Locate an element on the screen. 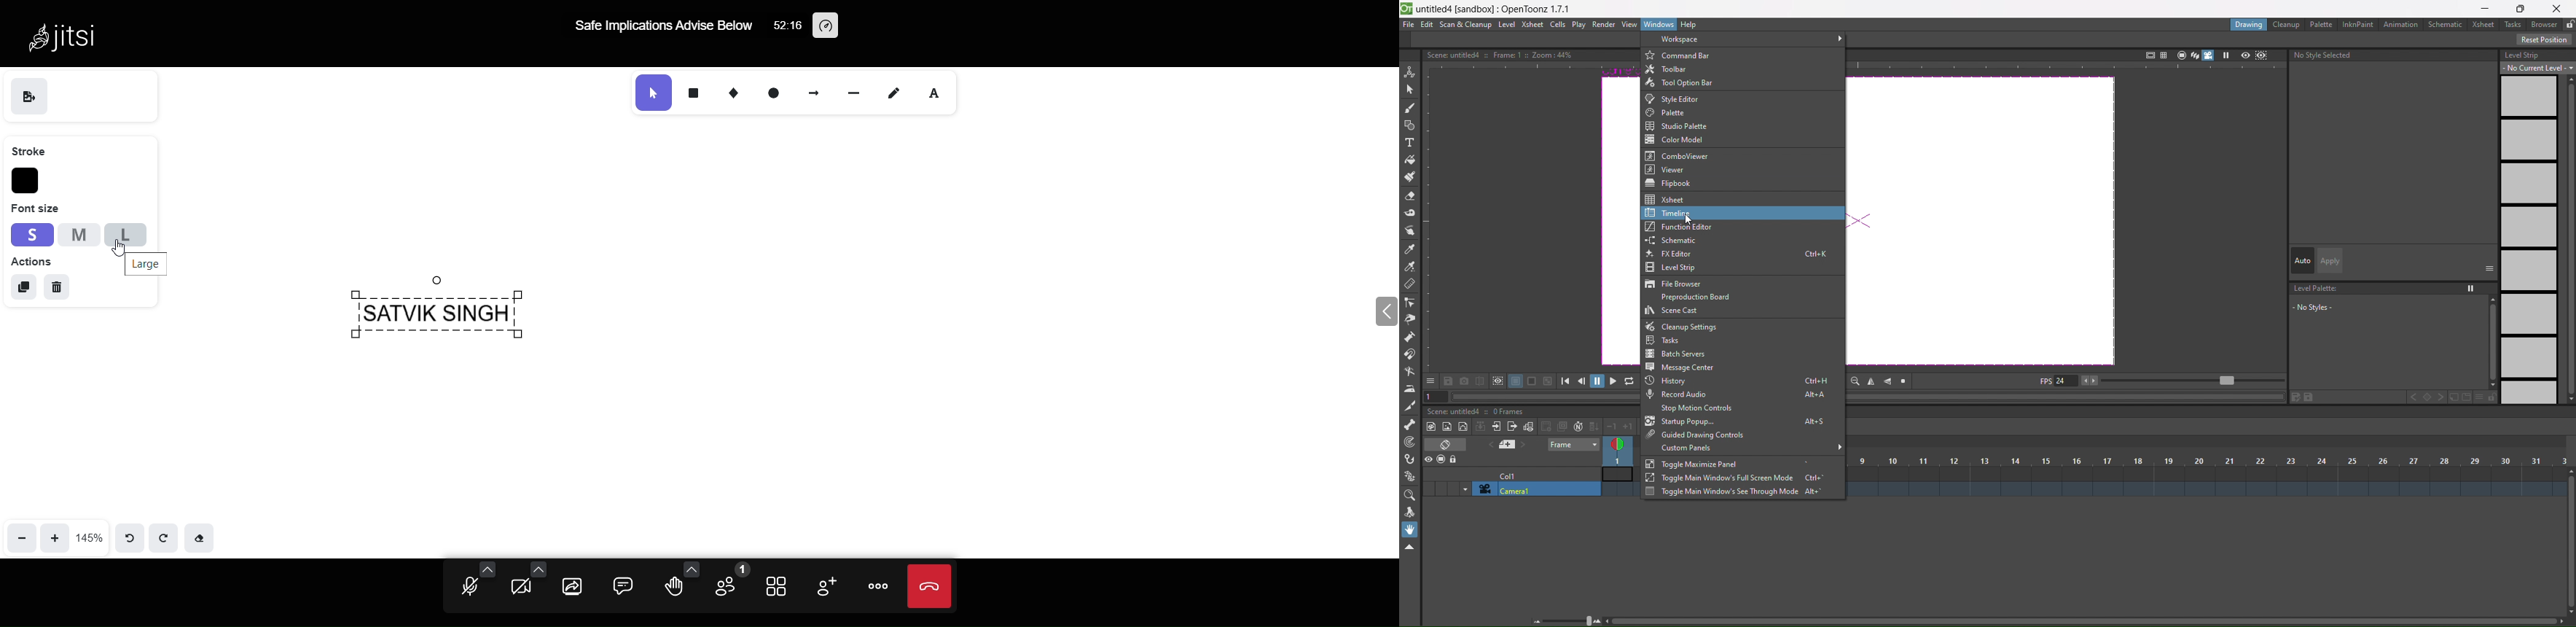 This screenshot has width=2576, height=644. unmute mic is located at coordinates (462, 589).